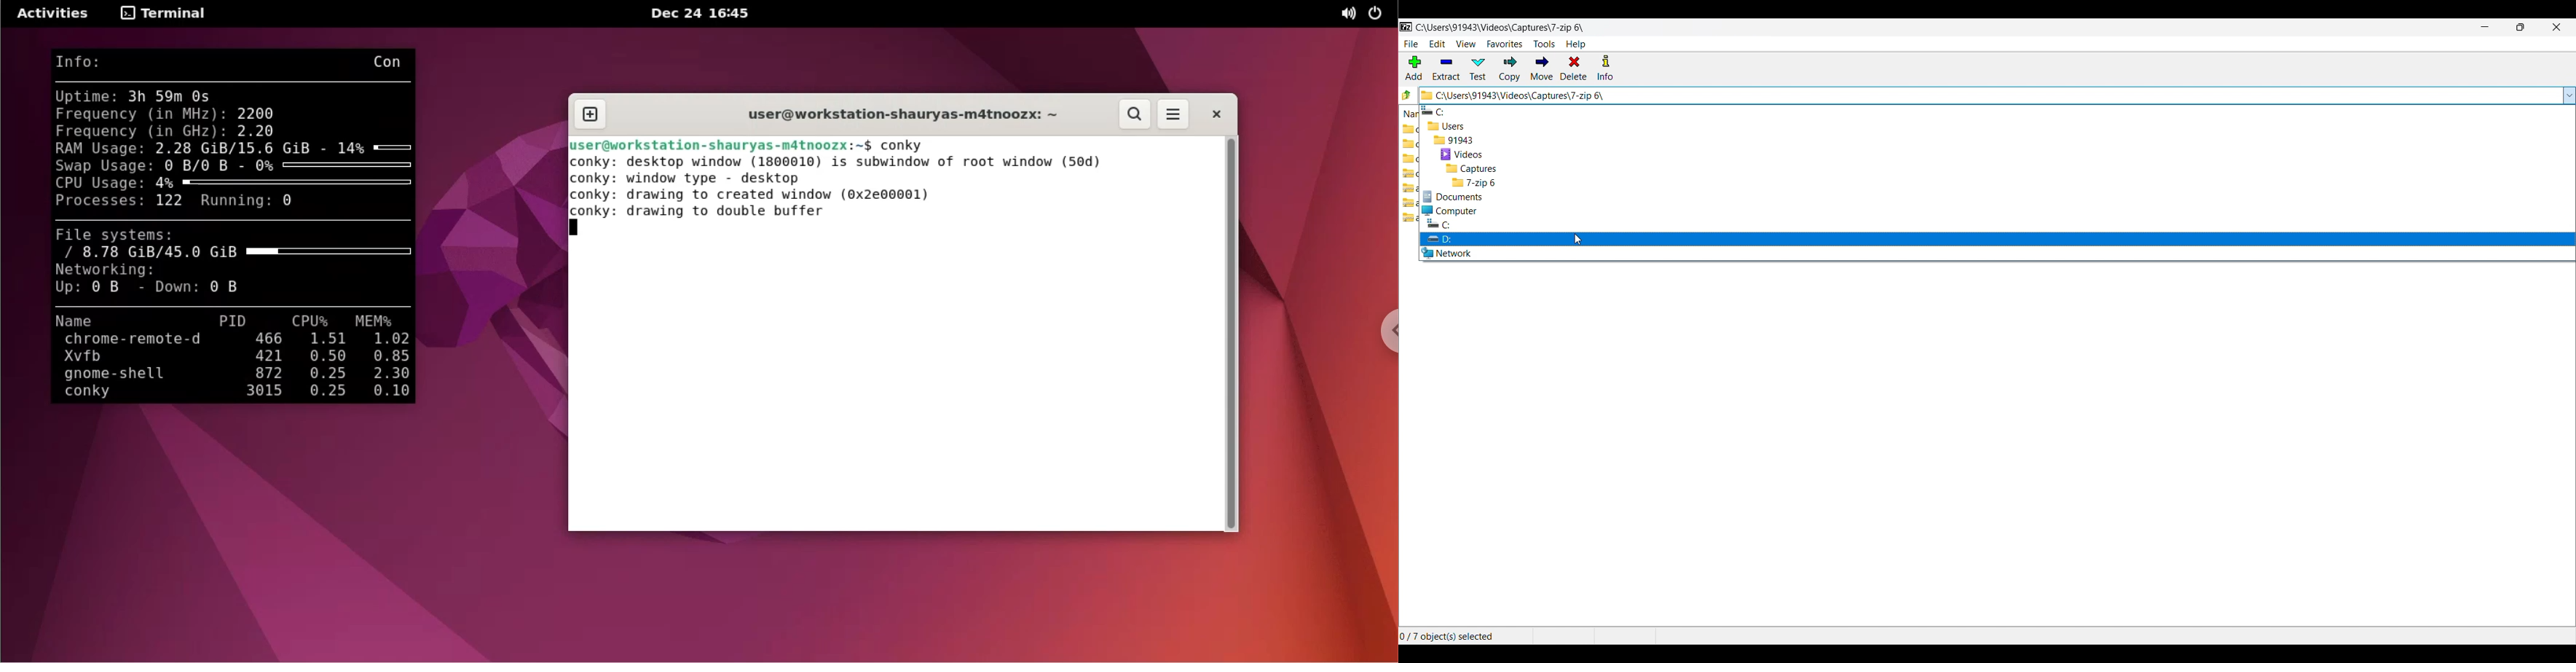  Describe the element at coordinates (1500, 28) in the screenshot. I see `Location of current file` at that location.